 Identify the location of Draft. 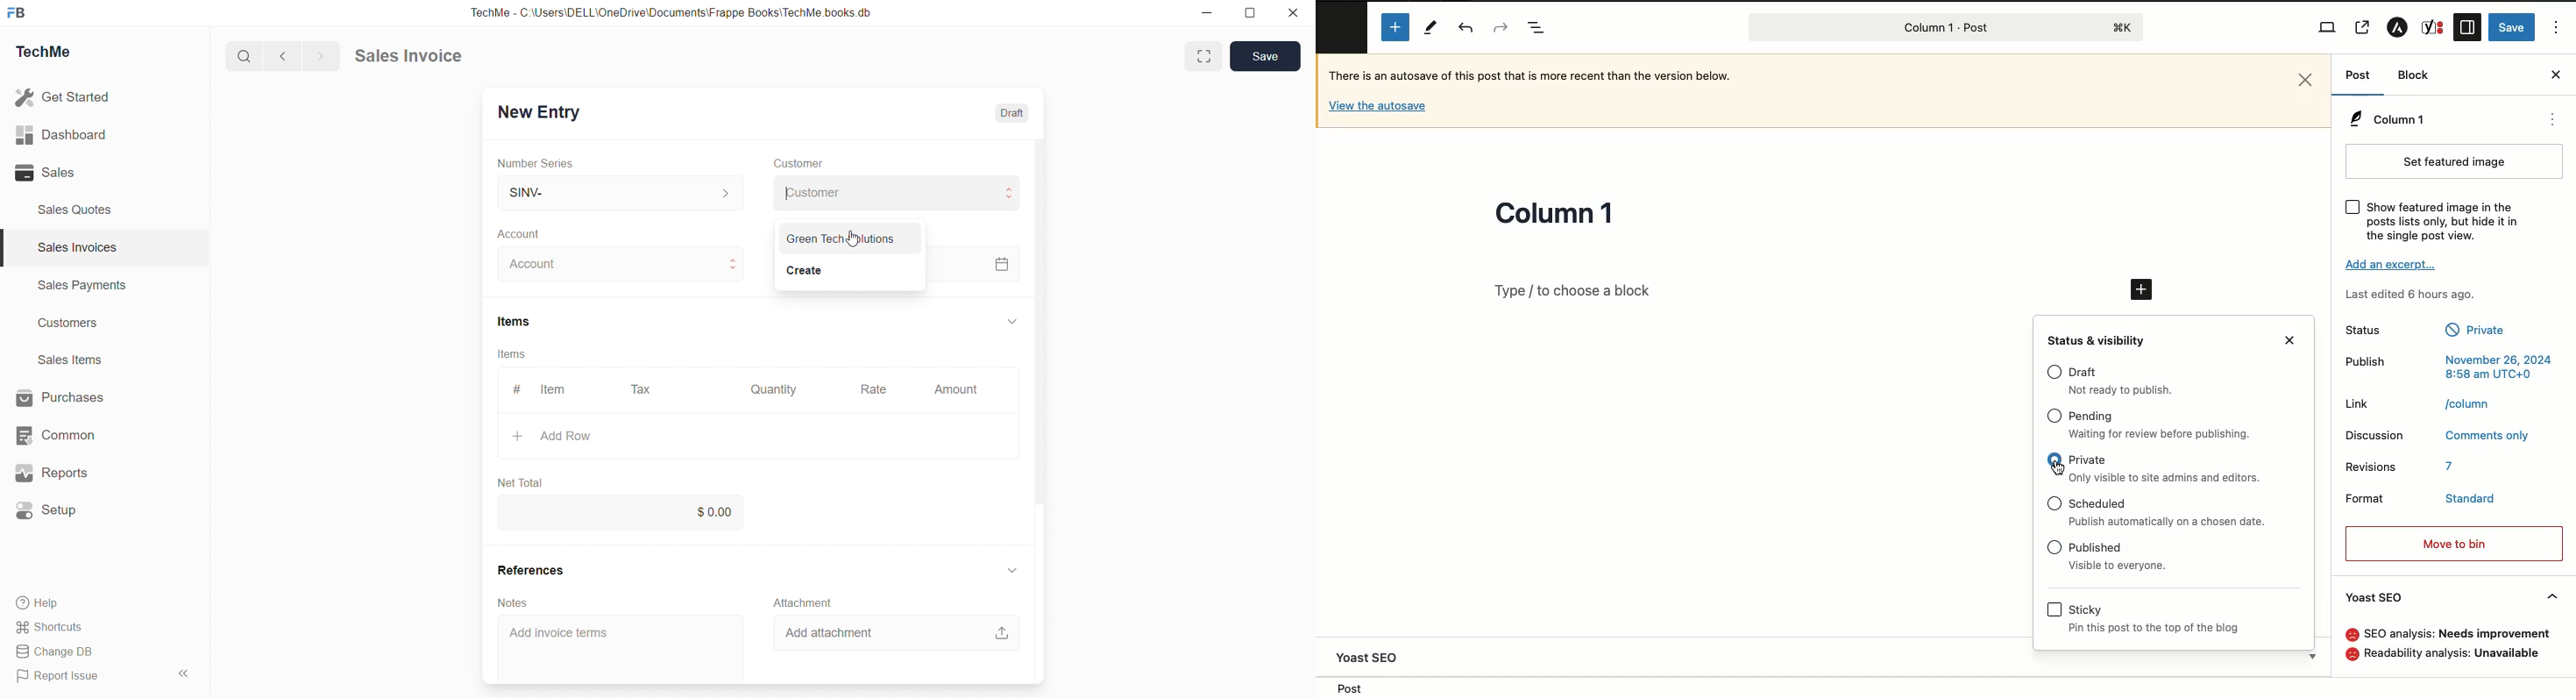
(2084, 372).